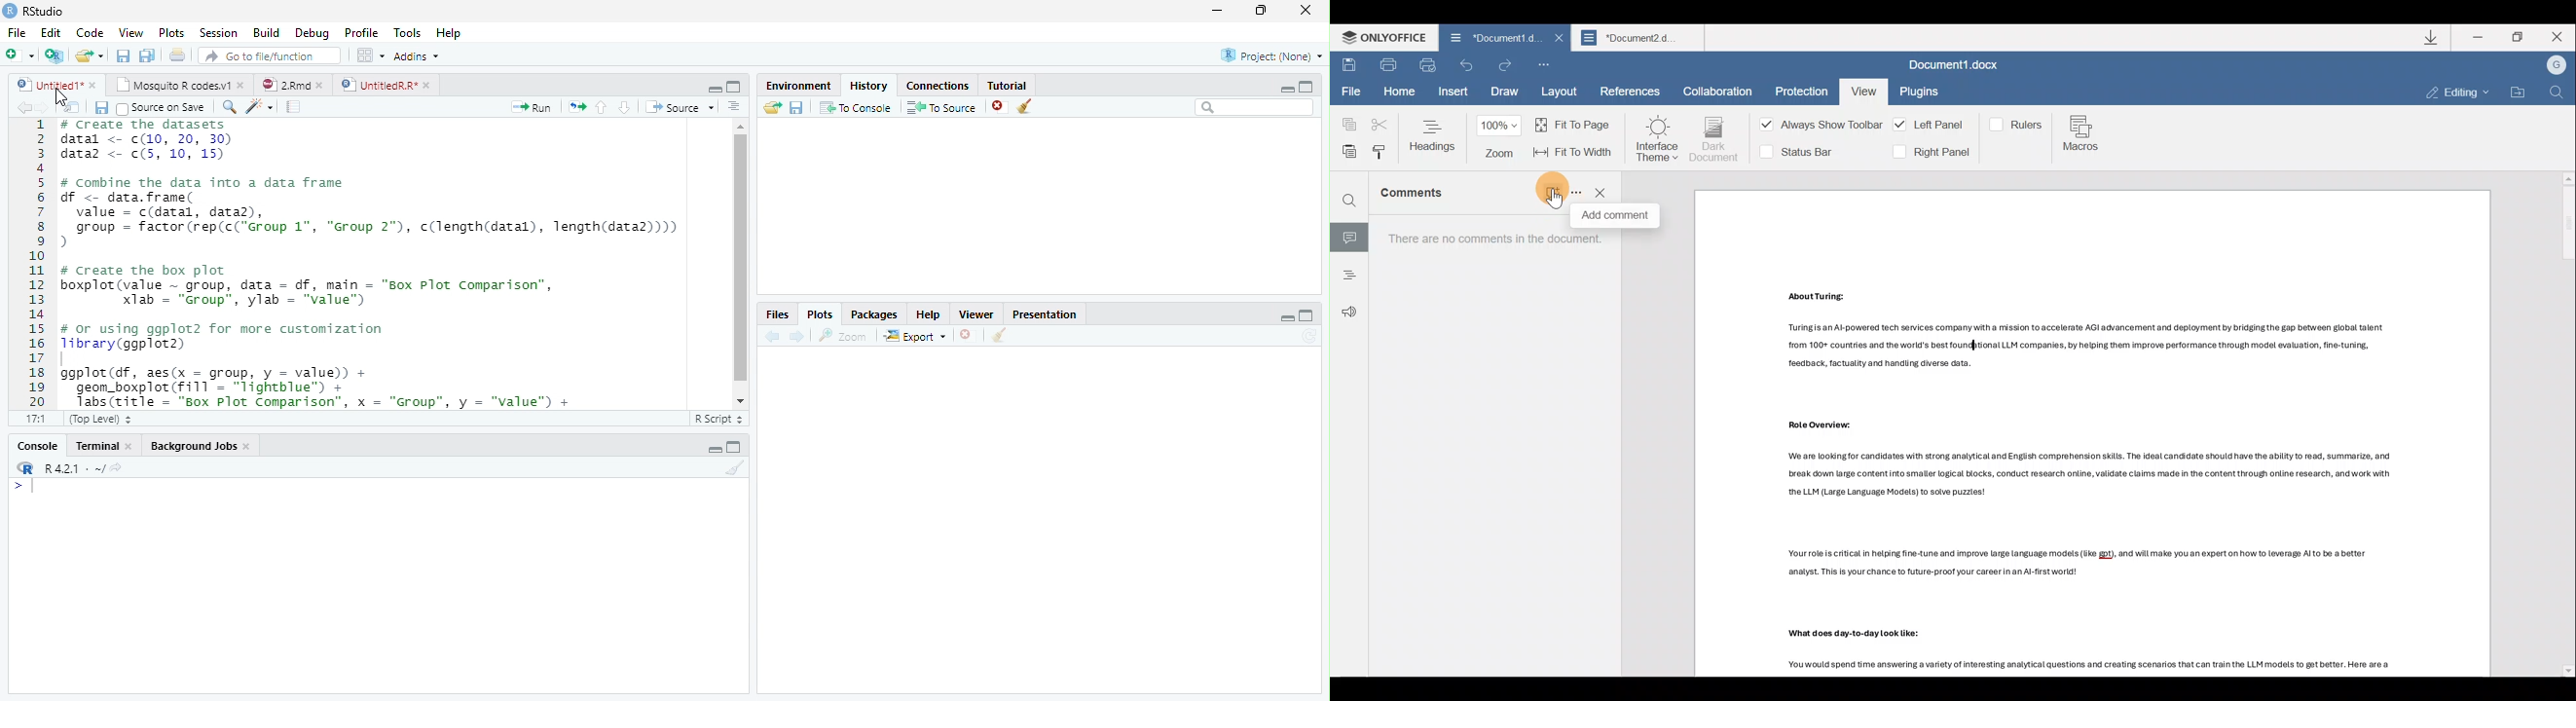 Image resolution: width=2576 pixels, height=728 pixels. I want to click on Minimize, so click(714, 450).